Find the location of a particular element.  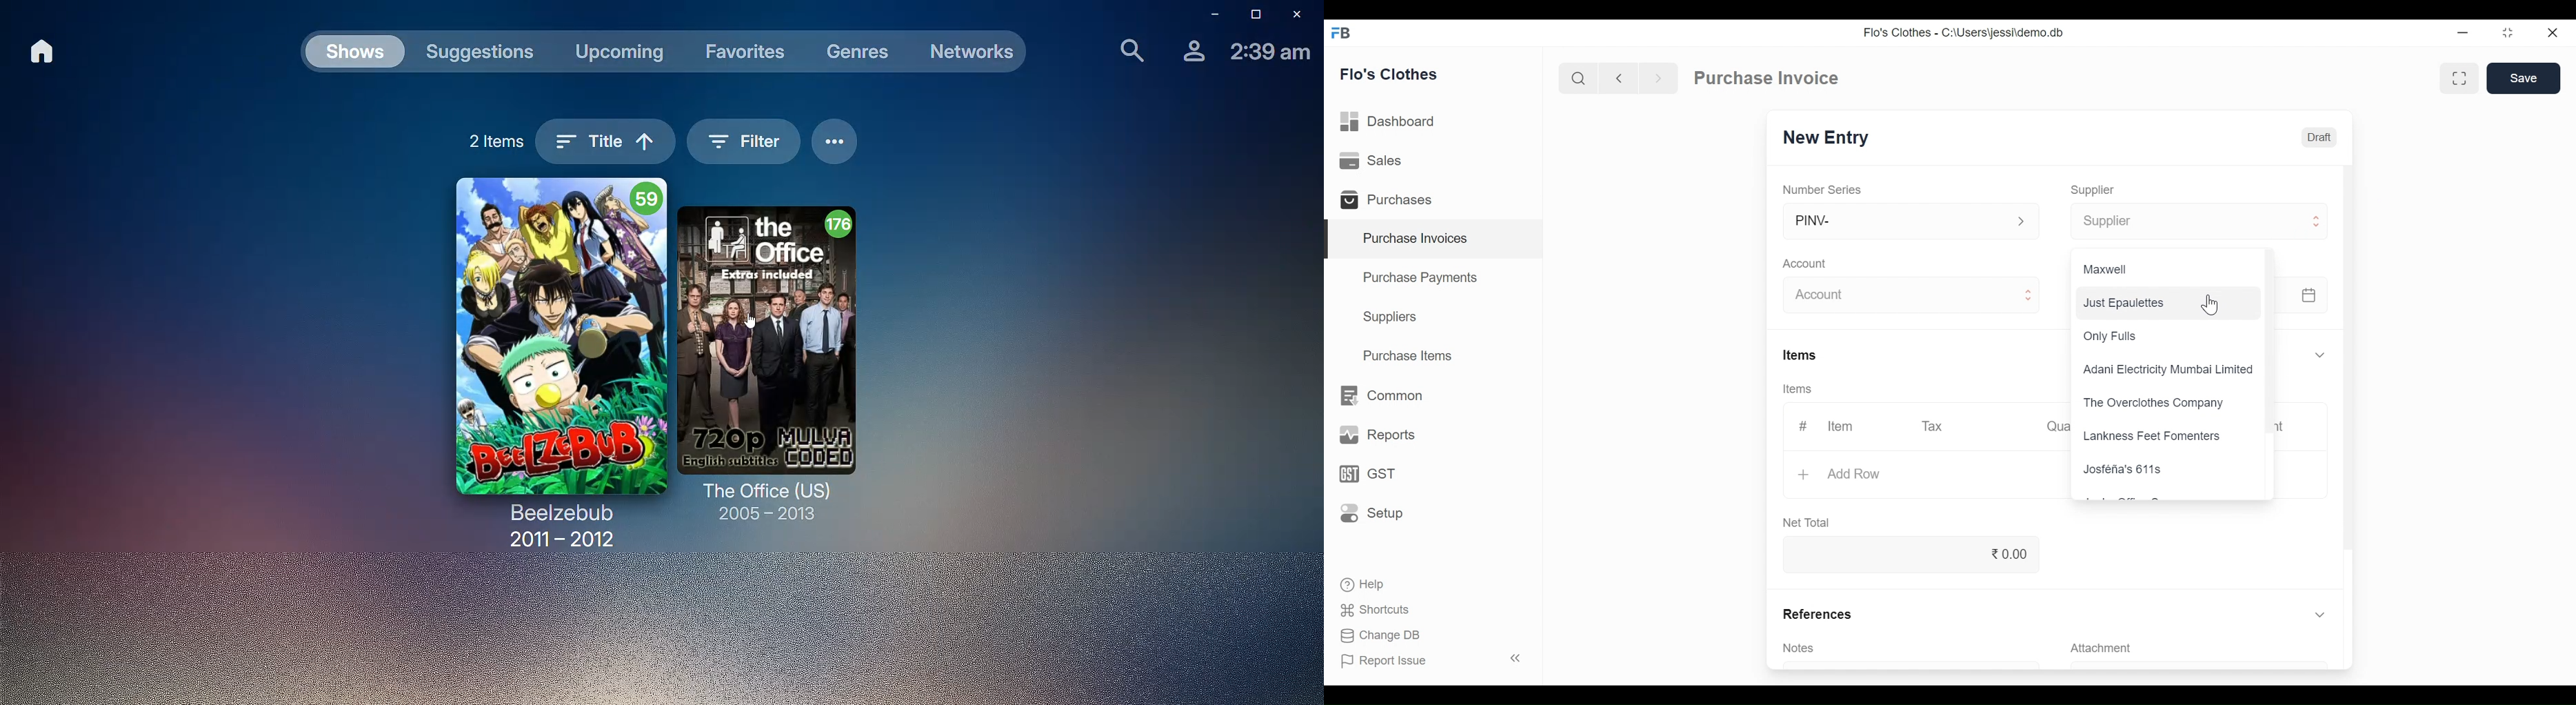

Only Fulls is located at coordinates (2111, 336).